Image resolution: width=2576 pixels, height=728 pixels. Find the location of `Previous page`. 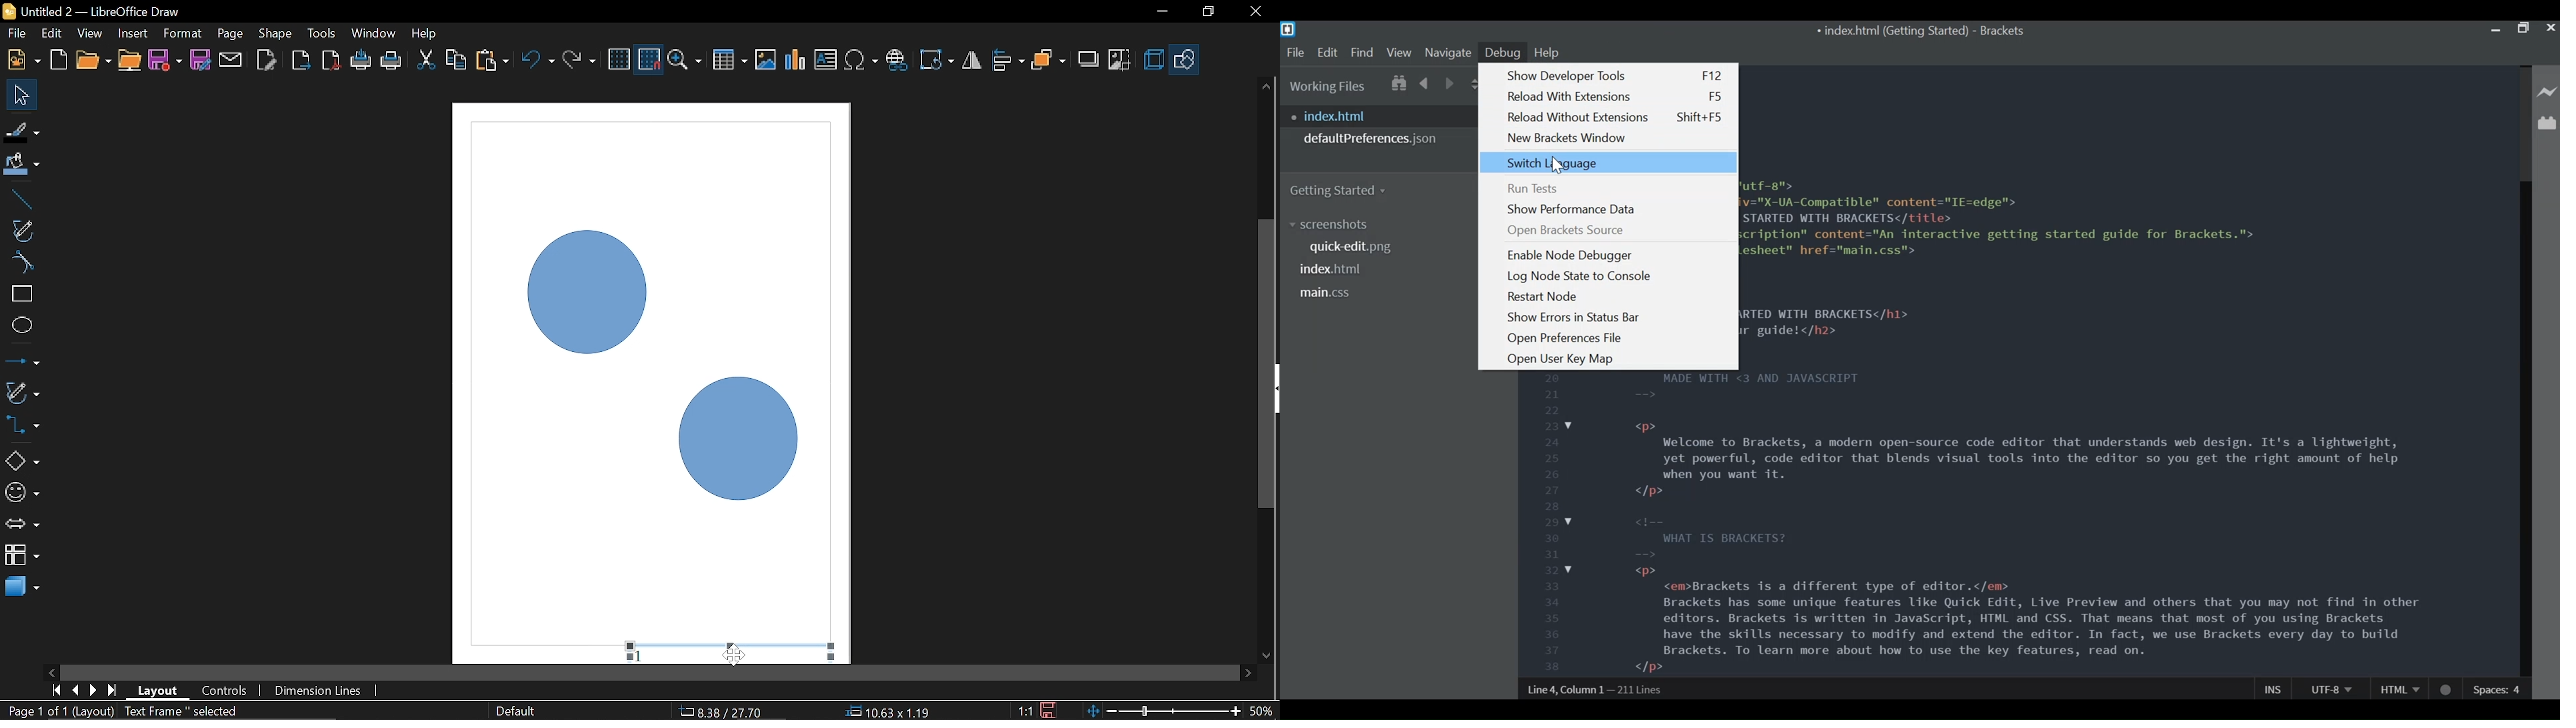

Previous page is located at coordinates (77, 690).